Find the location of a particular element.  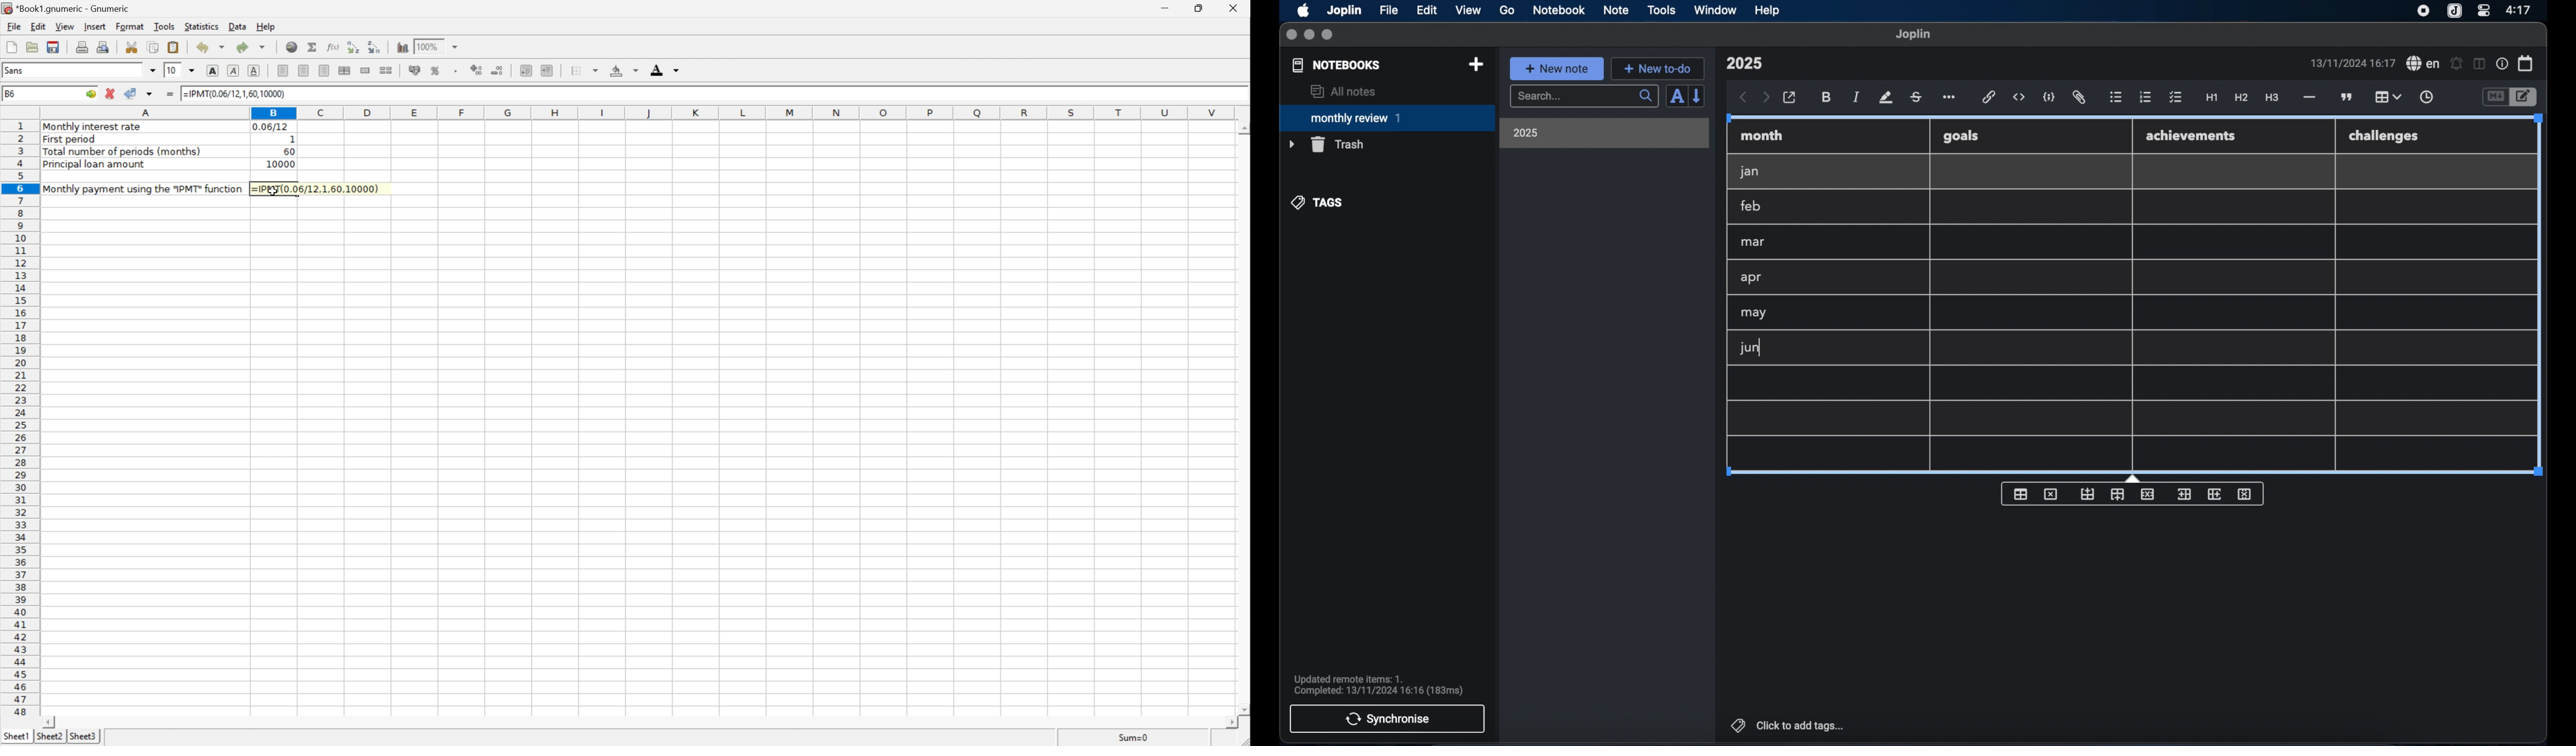

go is located at coordinates (1507, 10).